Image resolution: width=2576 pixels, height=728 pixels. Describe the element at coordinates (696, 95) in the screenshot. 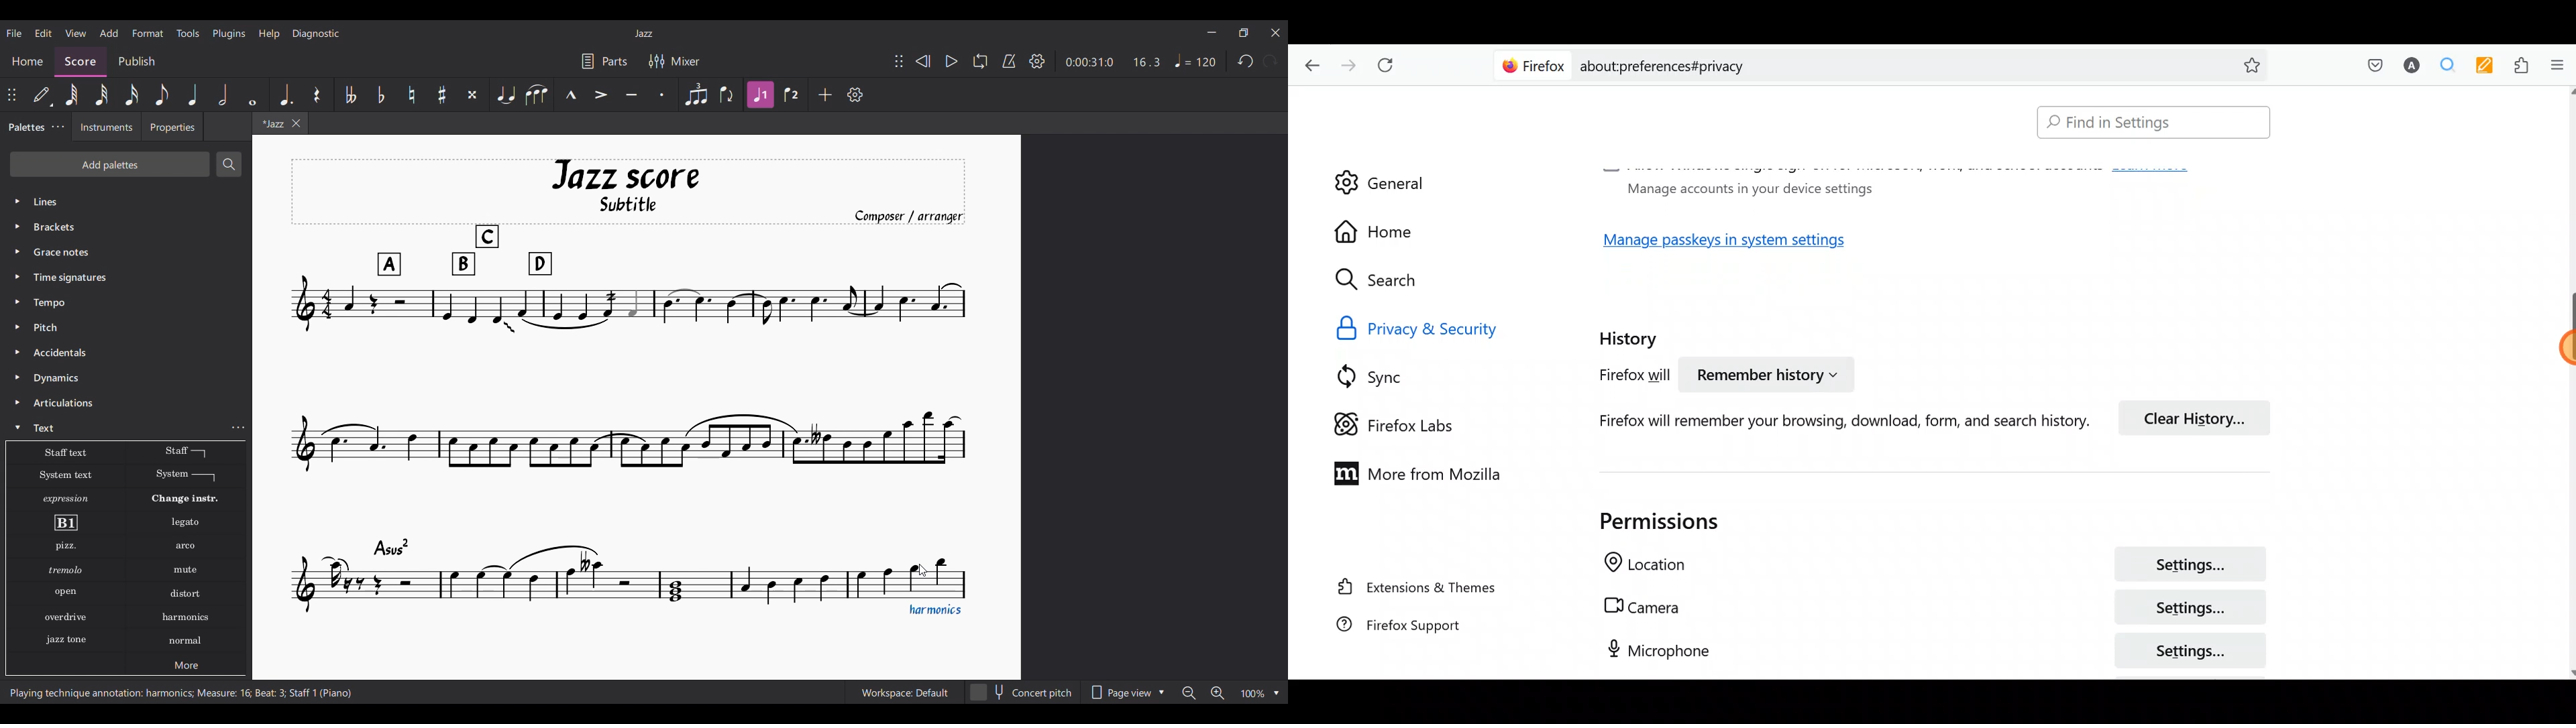

I see `Tuplet` at that location.